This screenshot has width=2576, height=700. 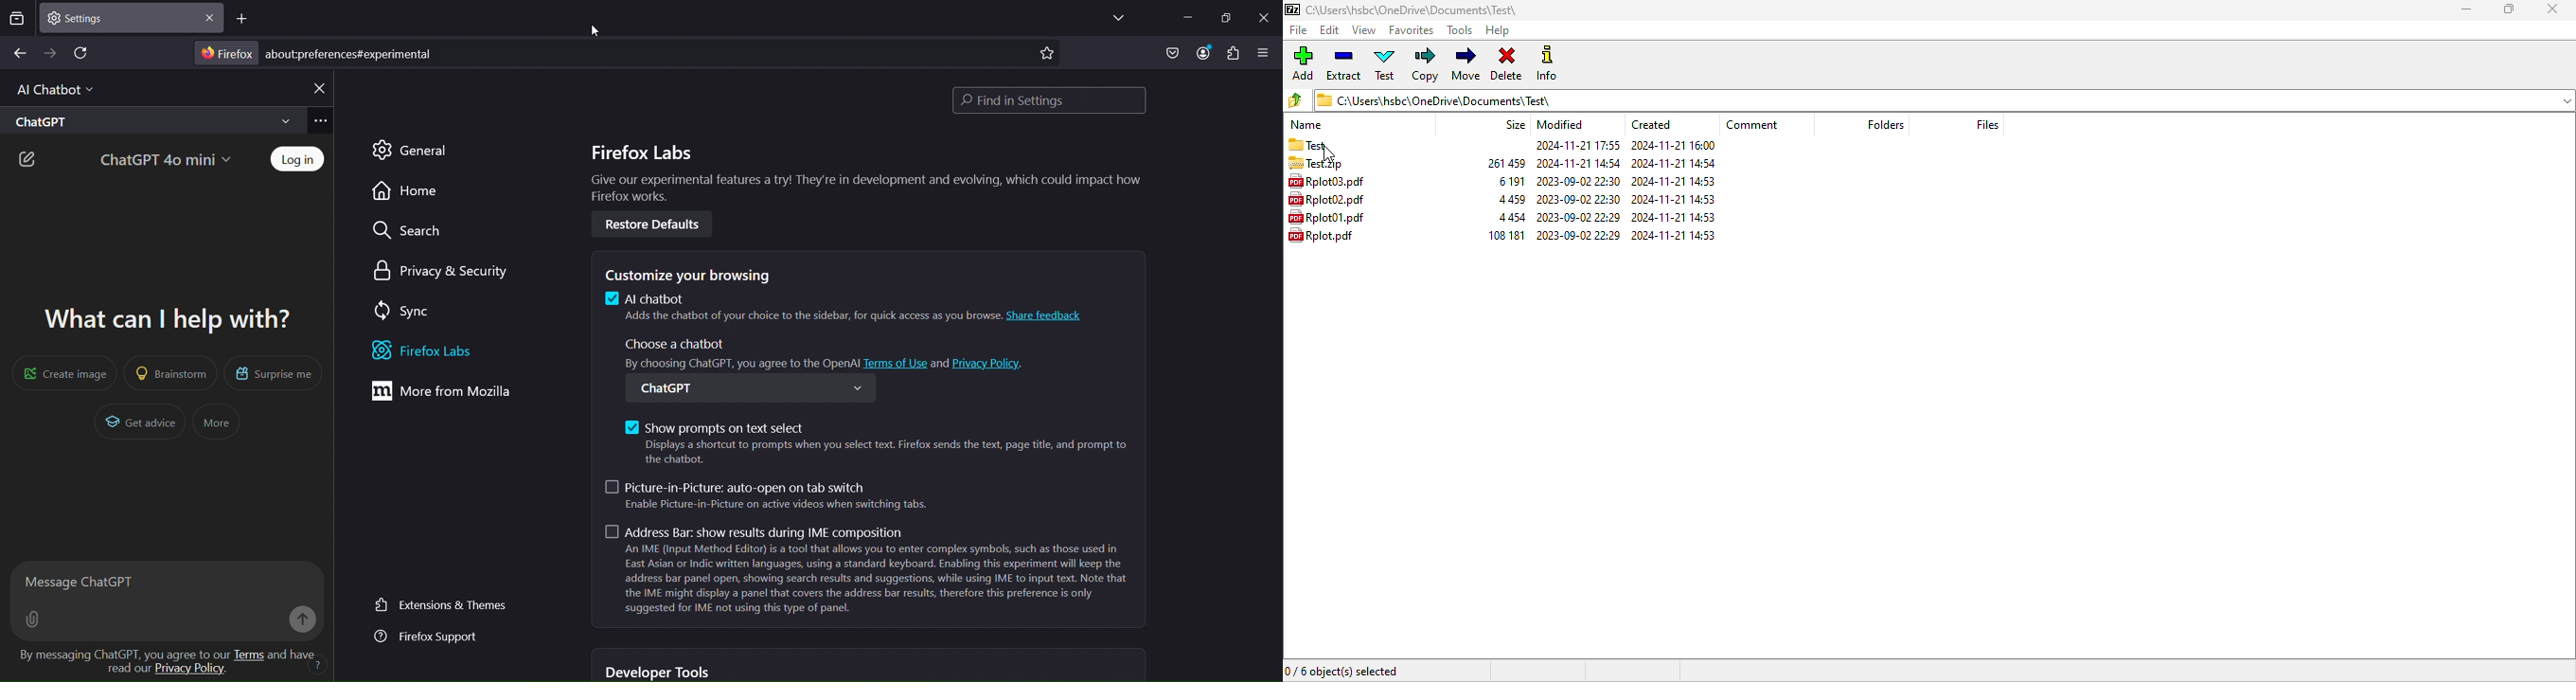 What do you see at coordinates (1262, 16) in the screenshot?
I see `close` at bounding box center [1262, 16].